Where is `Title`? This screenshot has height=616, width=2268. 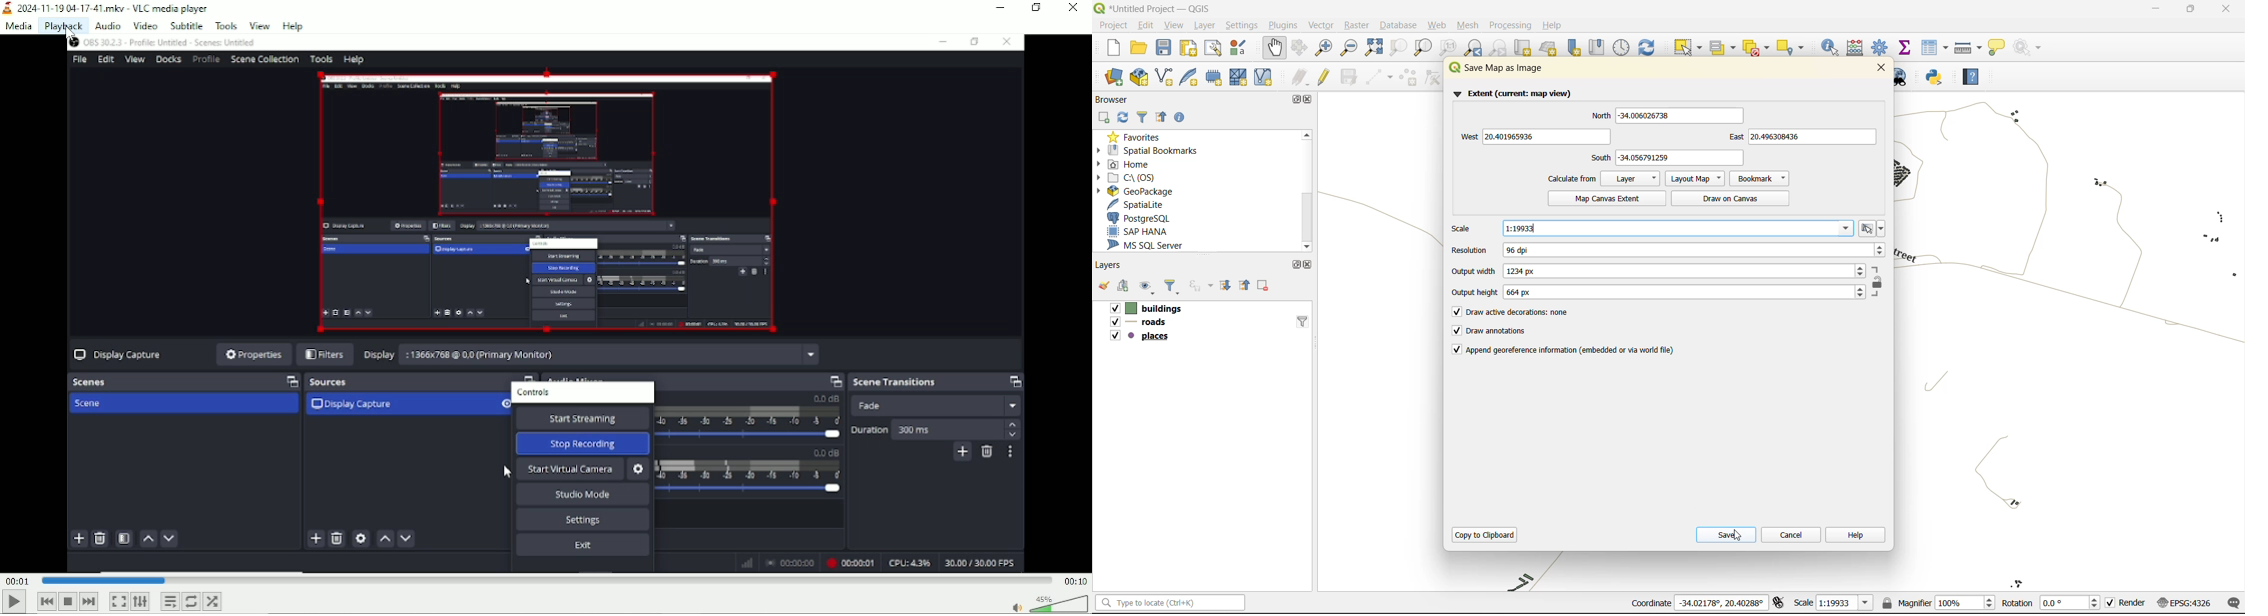
Title is located at coordinates (107, 7).